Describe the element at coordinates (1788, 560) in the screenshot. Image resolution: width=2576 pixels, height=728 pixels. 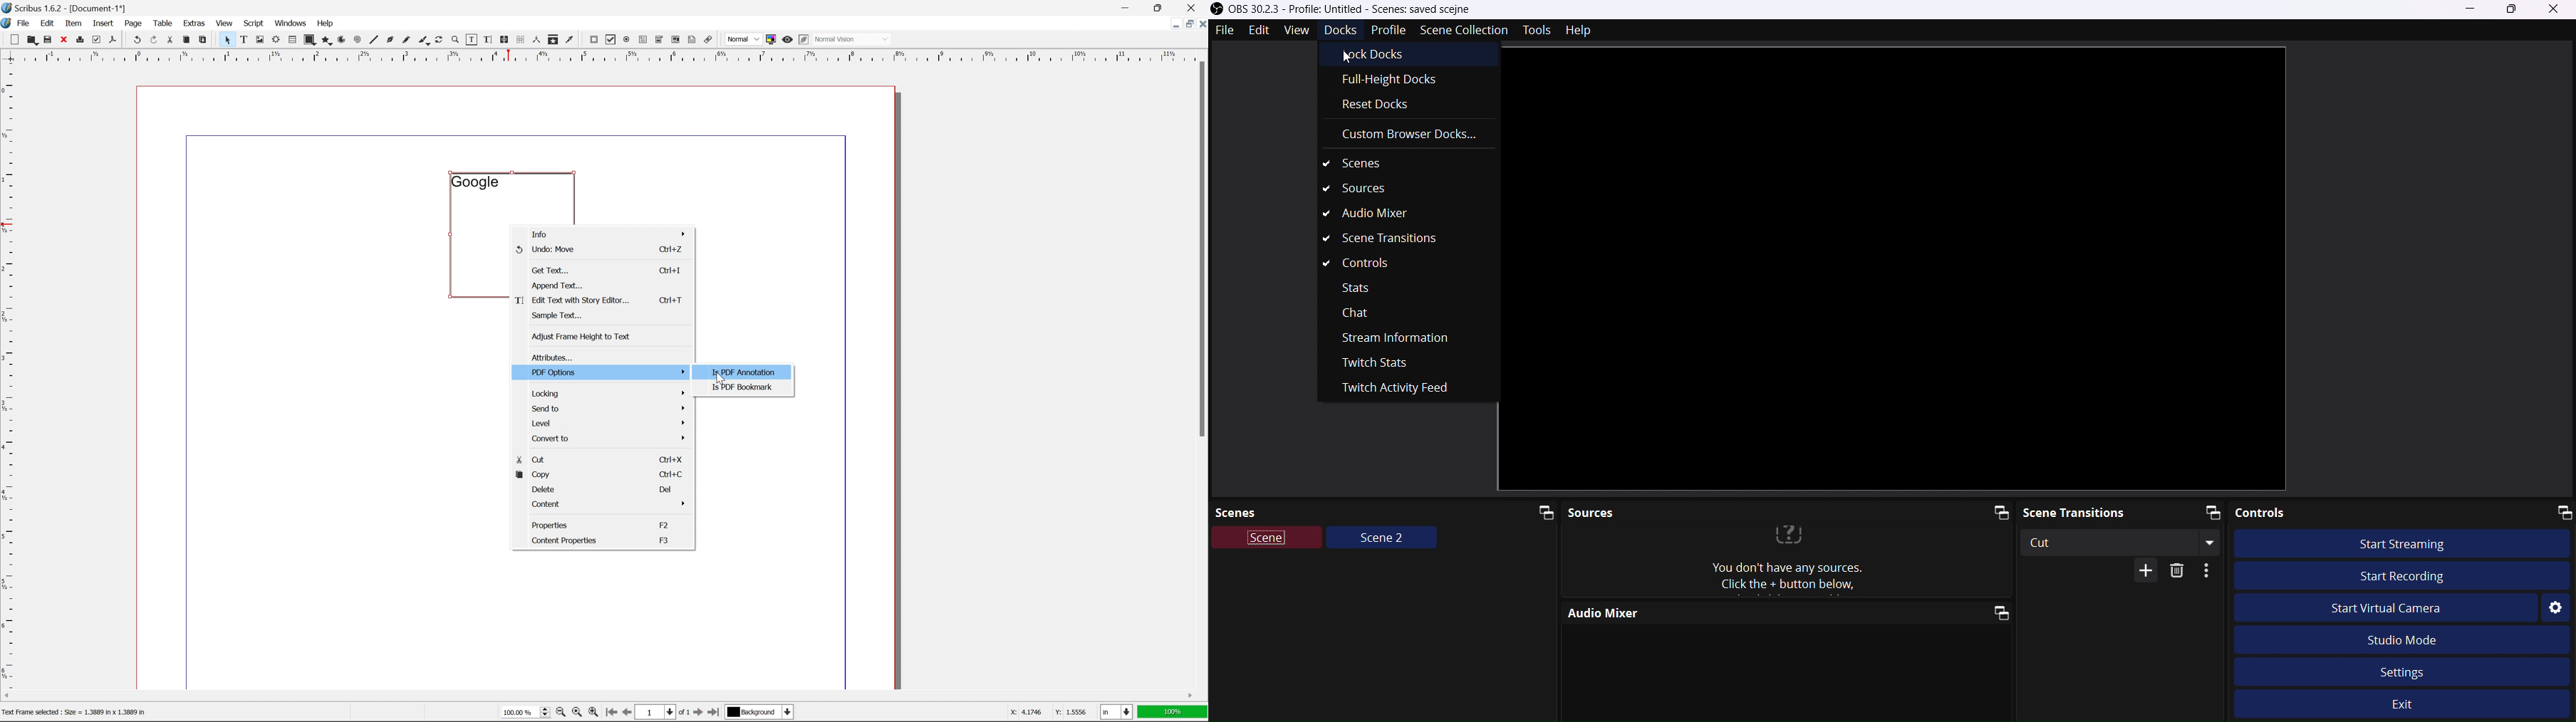
I see `You don't have any sources. Click the + button below.` at that location.